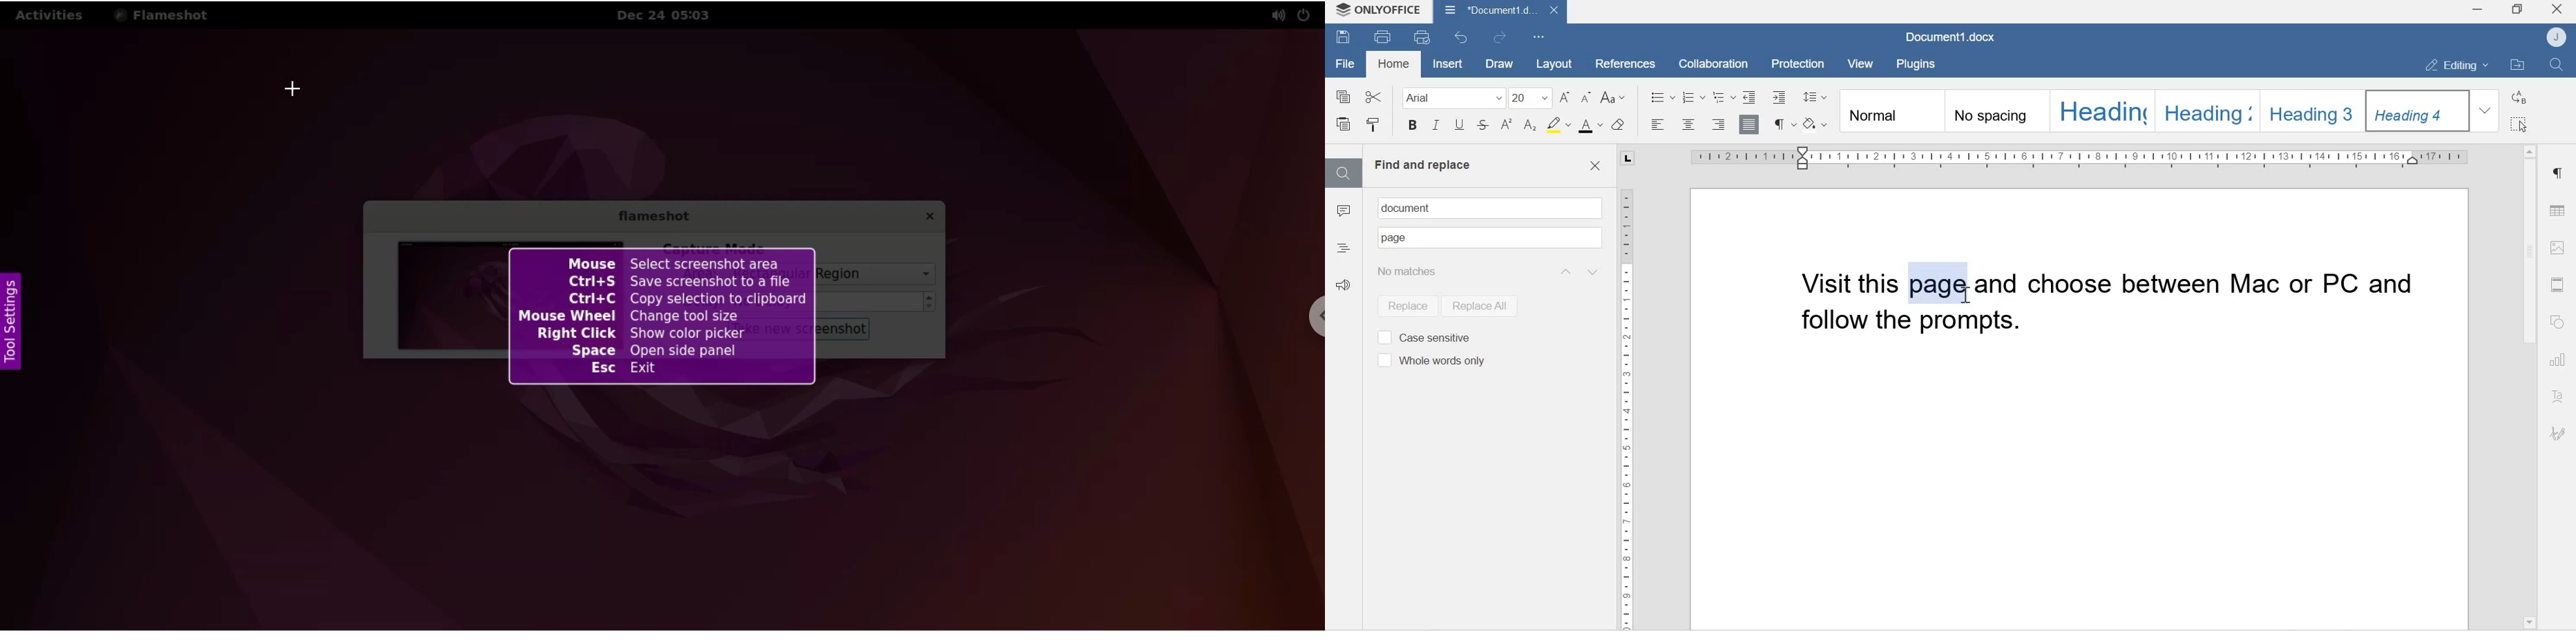 Image resolution: width=2576 pixels, height=644 pixels. I want to click on Justified, so click(1750, 123).